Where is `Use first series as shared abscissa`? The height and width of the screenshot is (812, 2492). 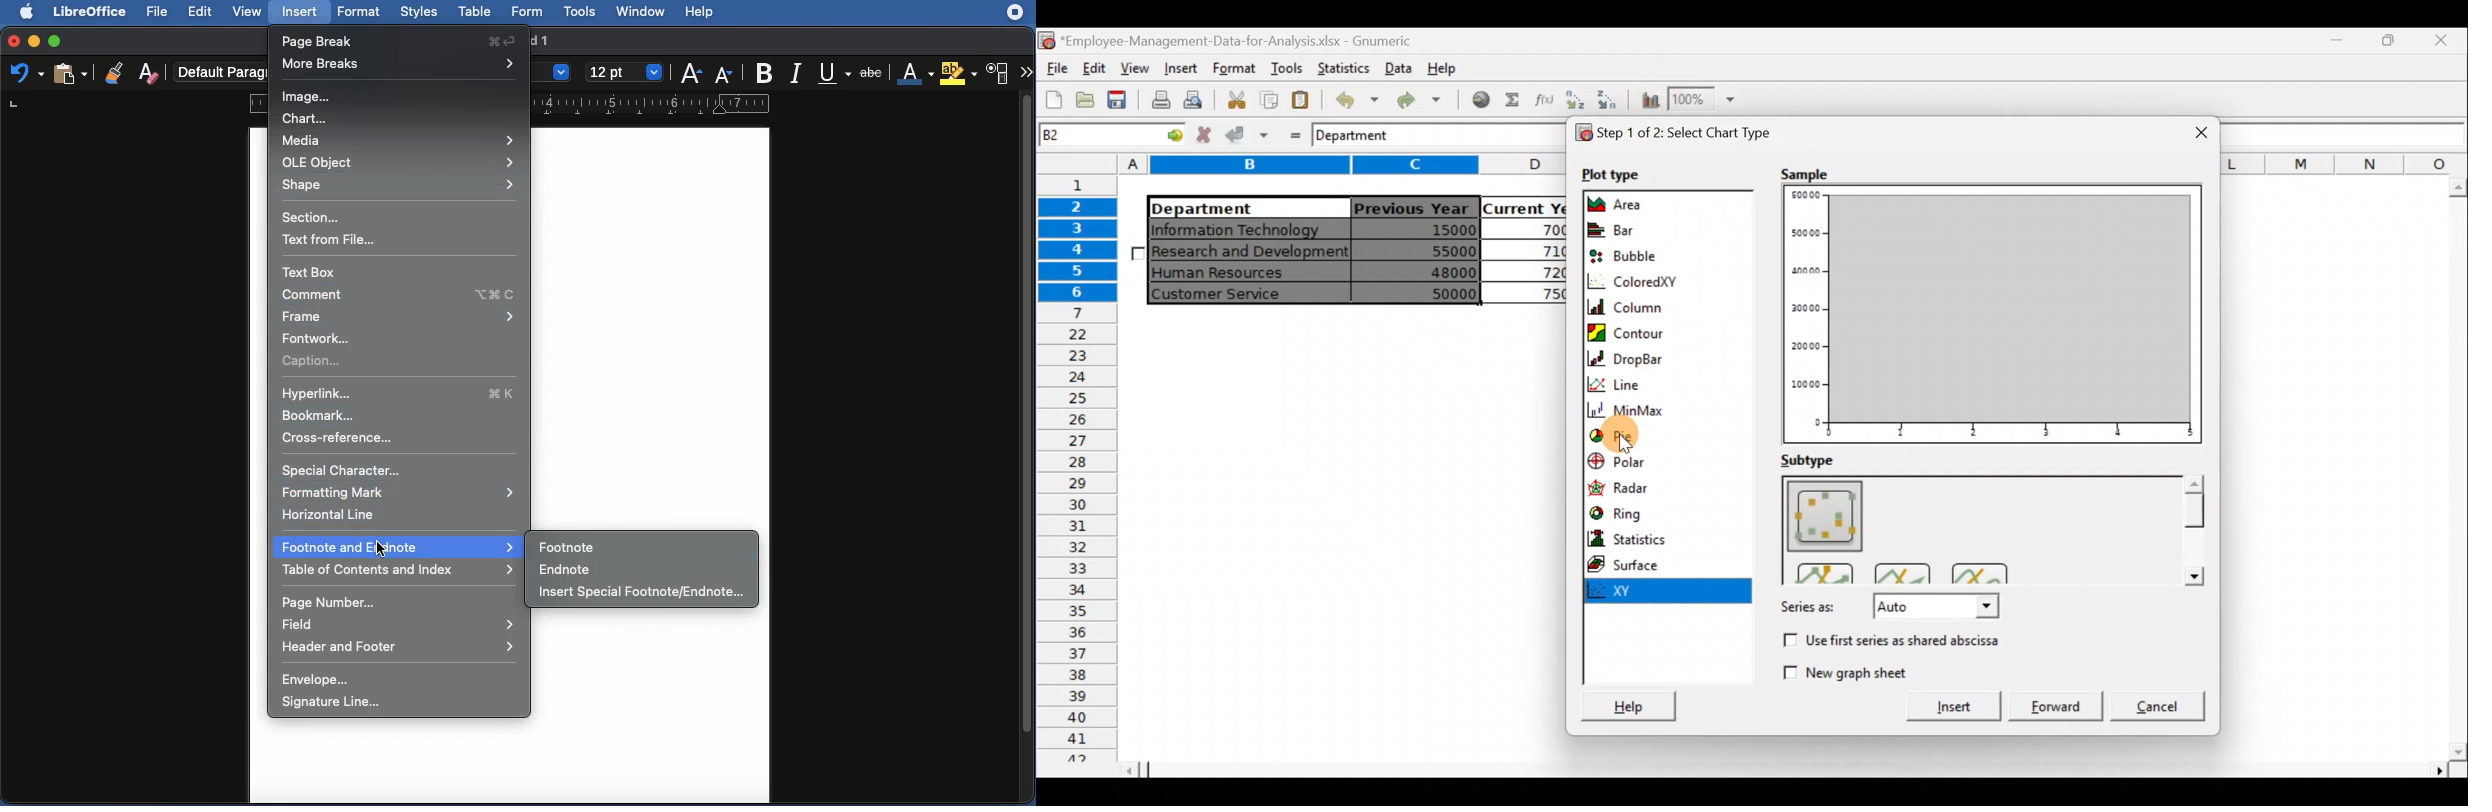 Use first series as shared abscissa is located at coordinates (1908, 641).